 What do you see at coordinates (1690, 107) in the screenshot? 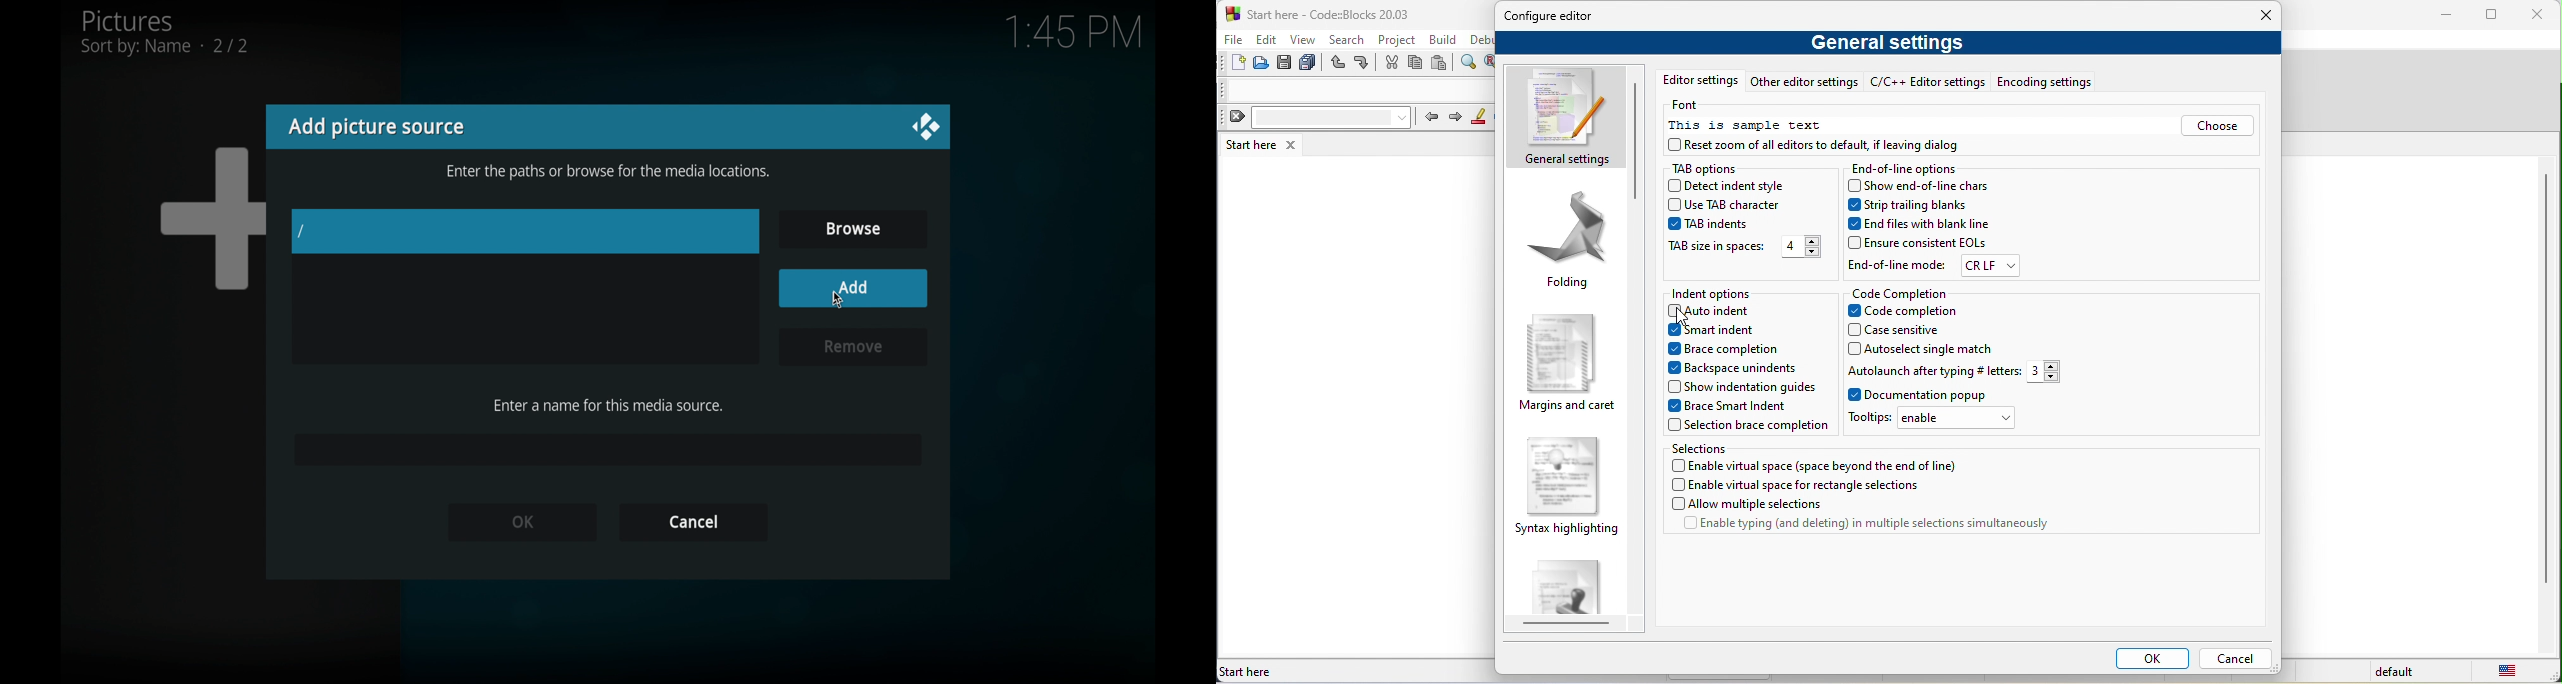
I see `font` at bounding box center [1690, 107].